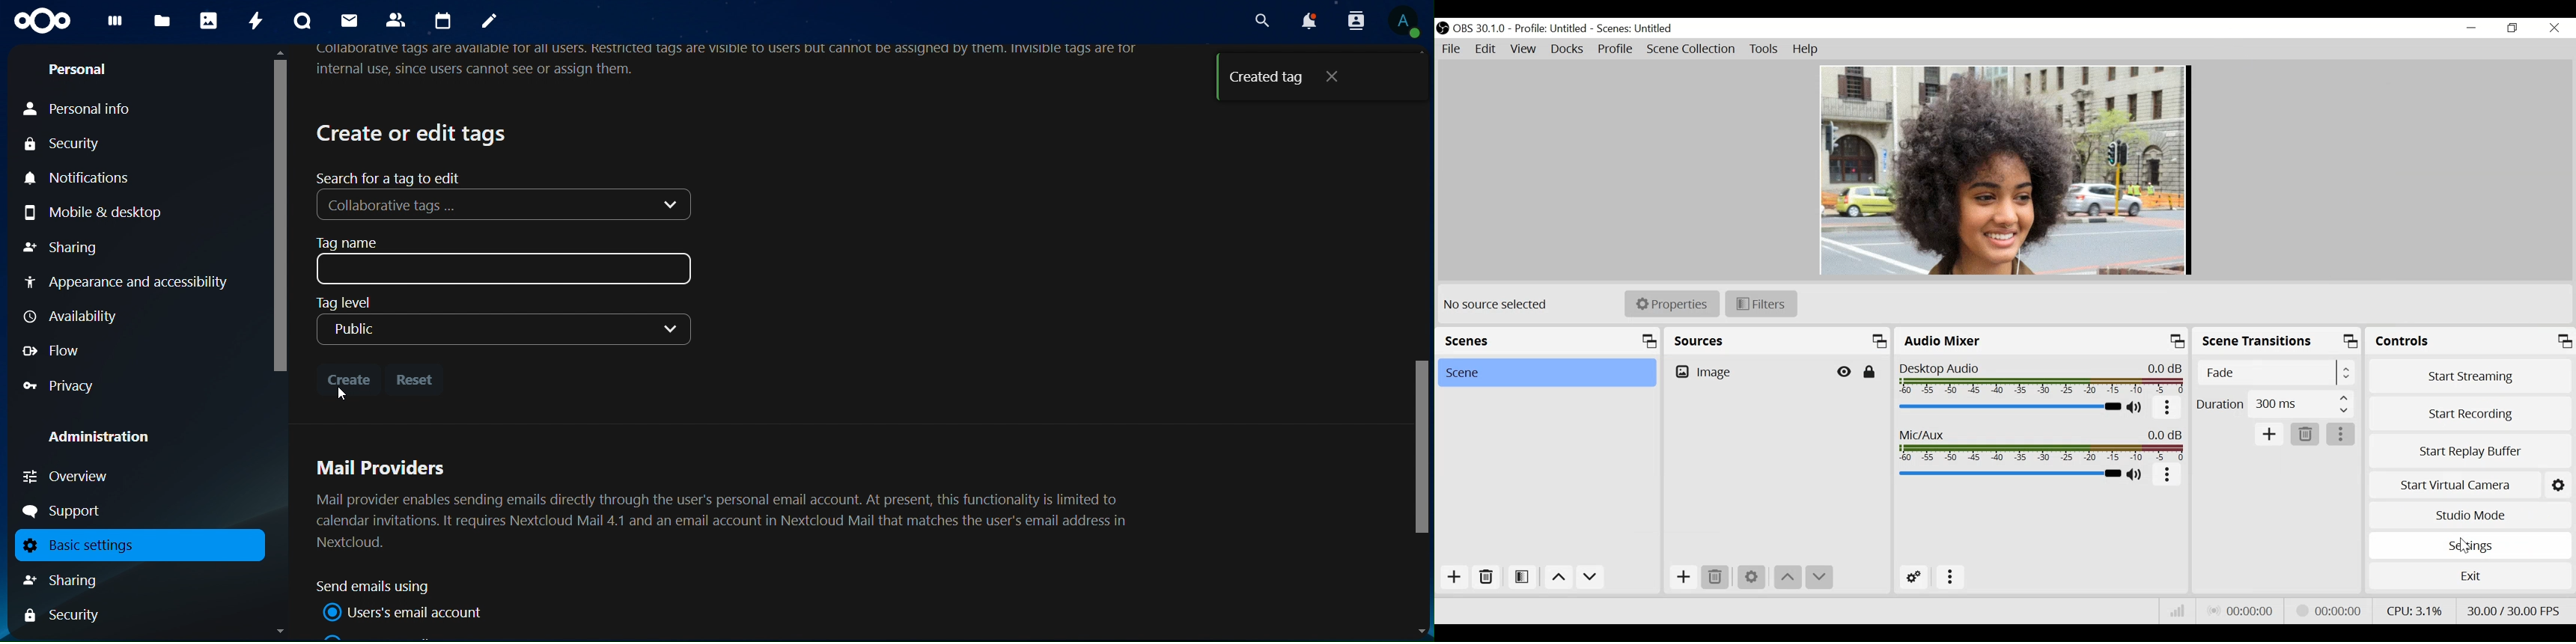 The height and width of the screenshot is (644, 2576). Describe the element at coordinates (399, 21) in the screenshot. I see `contacts` at that location.